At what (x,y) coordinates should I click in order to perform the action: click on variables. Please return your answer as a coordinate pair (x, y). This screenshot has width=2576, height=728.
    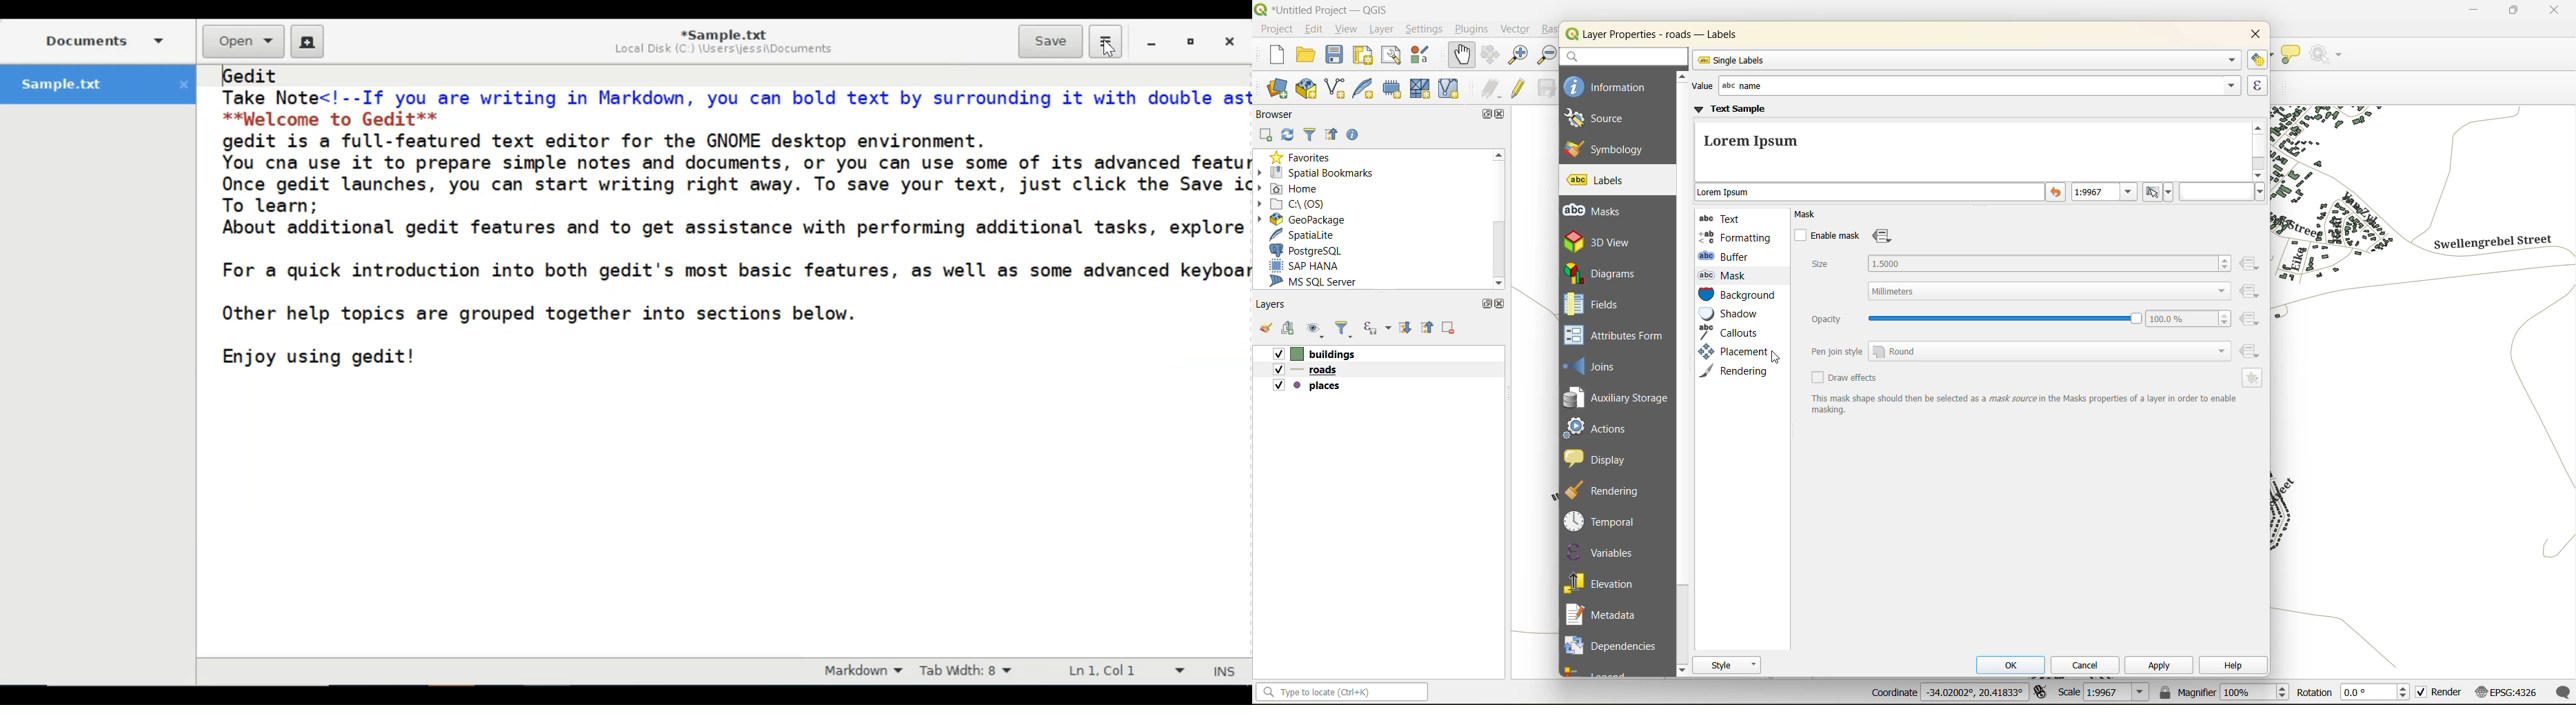
    Looking at the image, I should click on (1602, 552).